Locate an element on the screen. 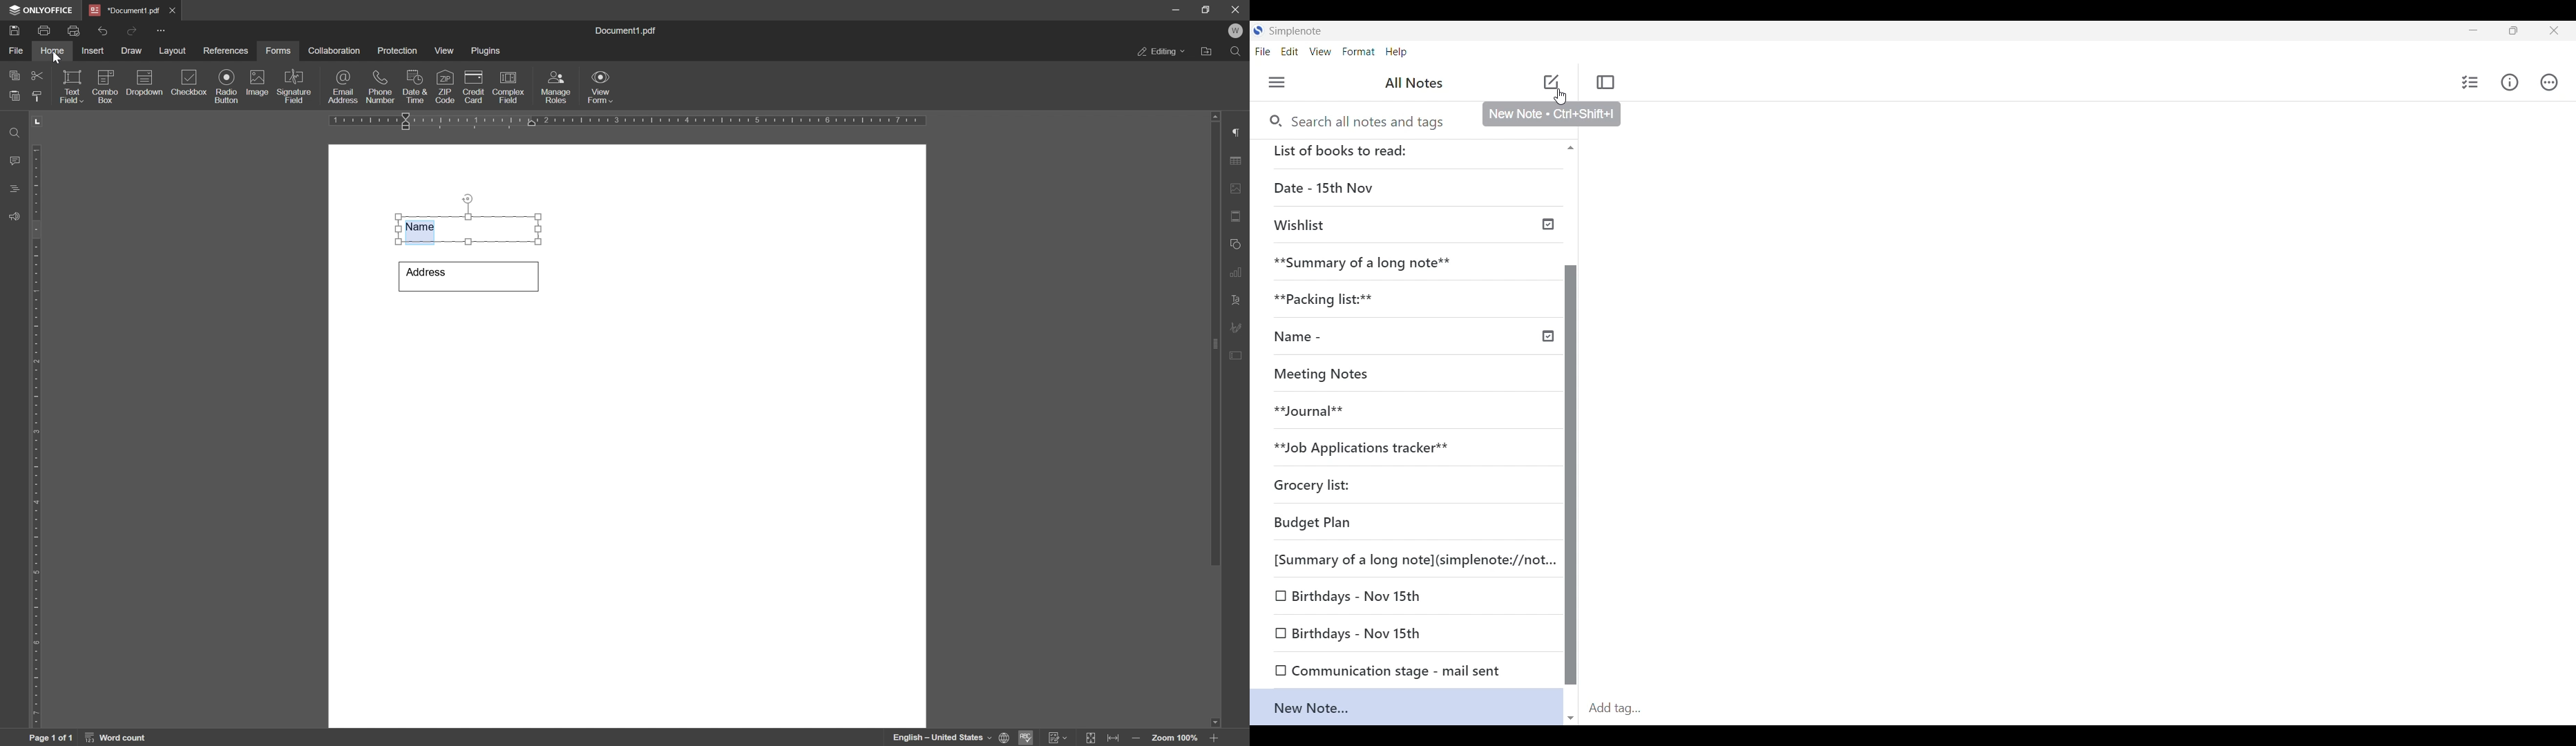 The width and height of the screenshot is (2576, 756). scroll bar is located at coordinates (1216, 338).